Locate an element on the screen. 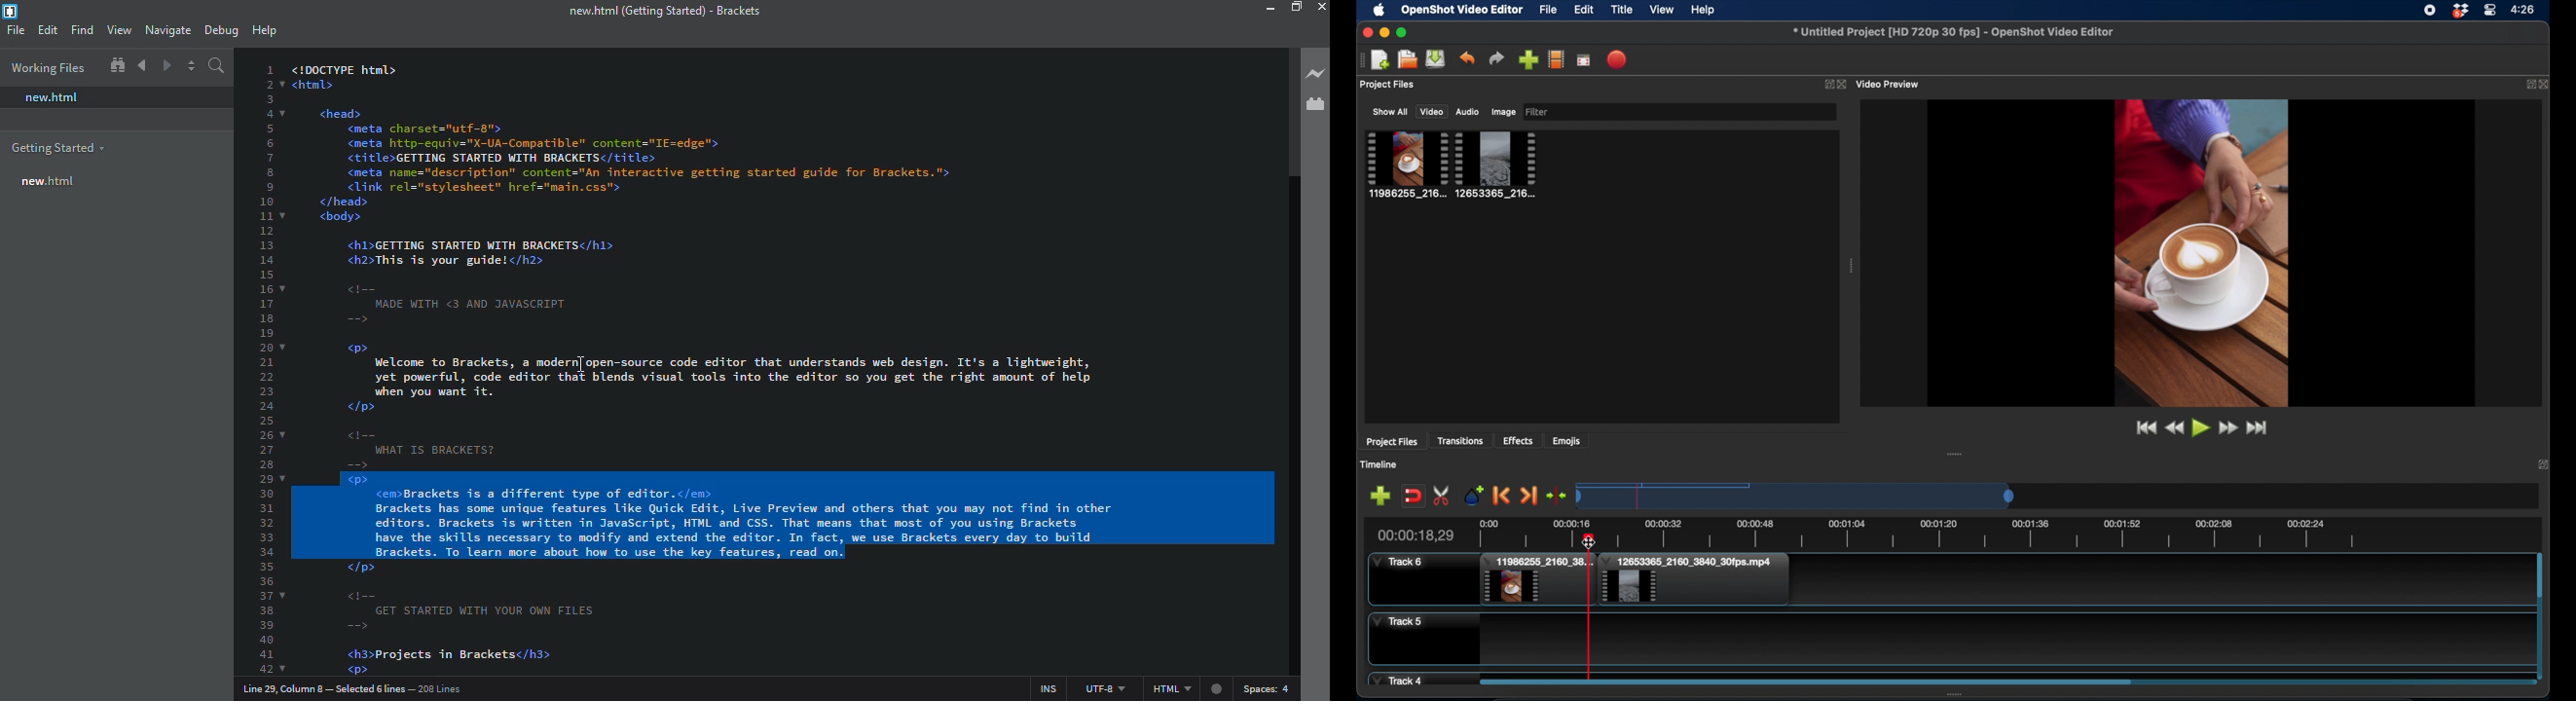  show all is located at coordinates (1390, 112).